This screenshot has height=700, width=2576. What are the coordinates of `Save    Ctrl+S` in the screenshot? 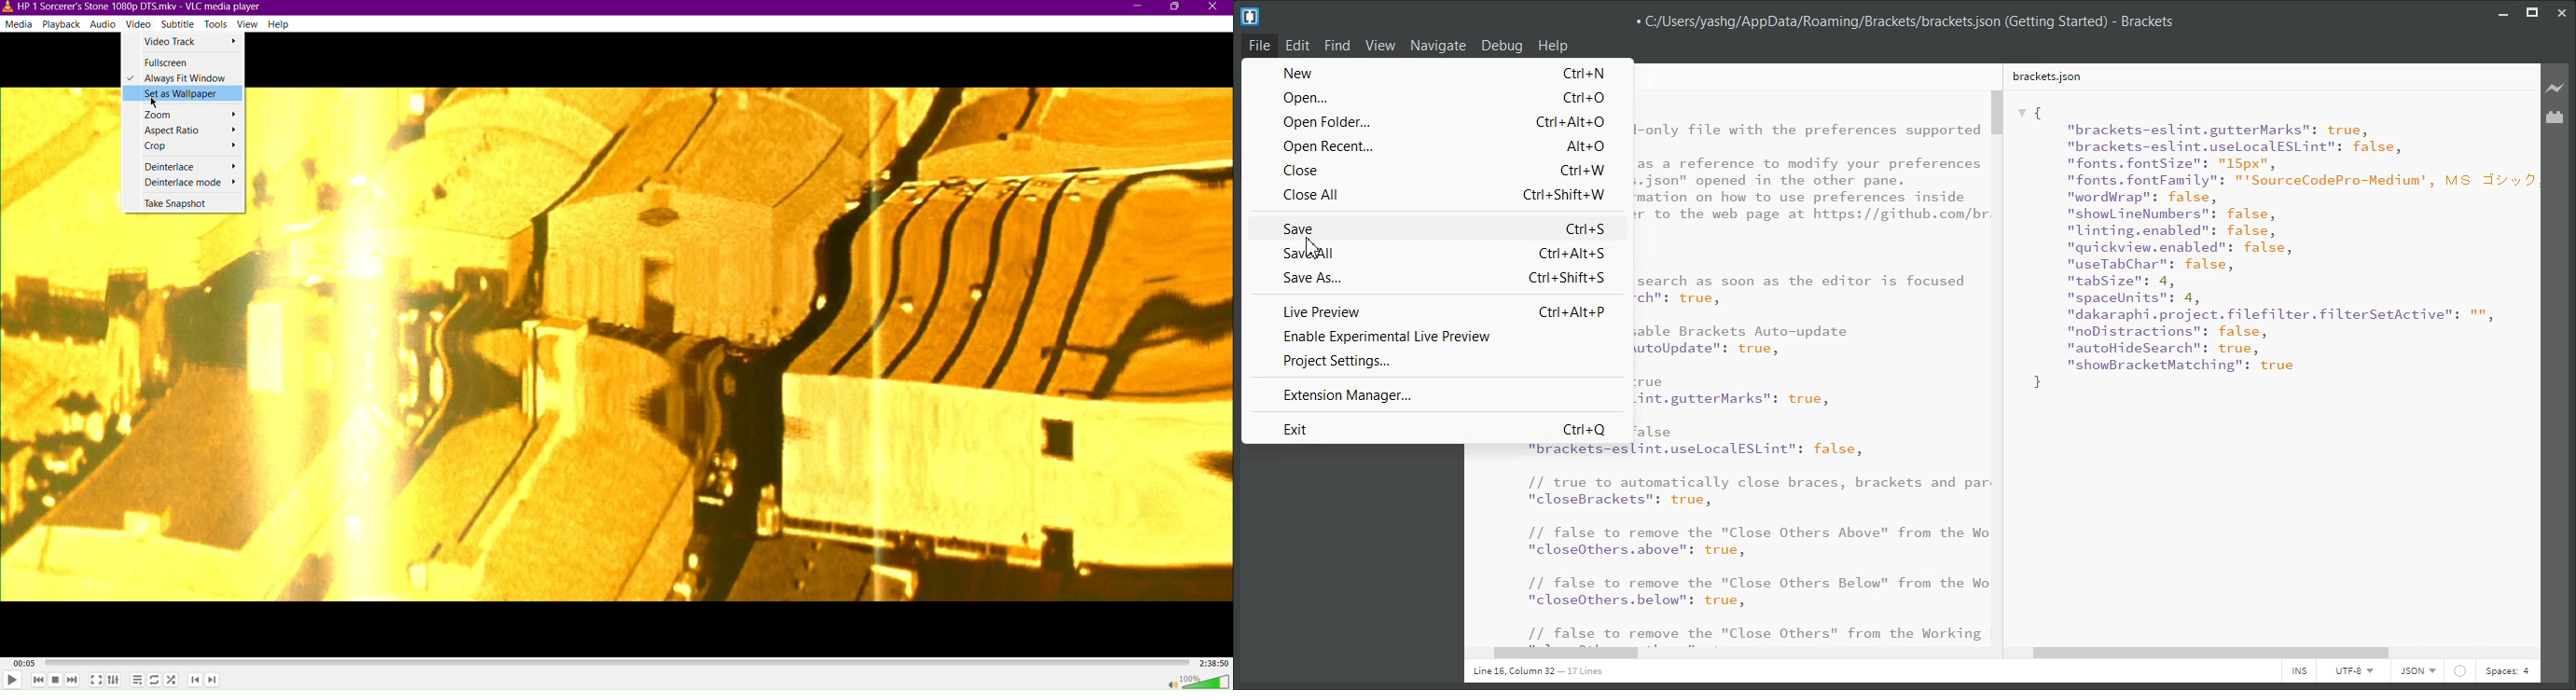 It's located at (1438, 228).